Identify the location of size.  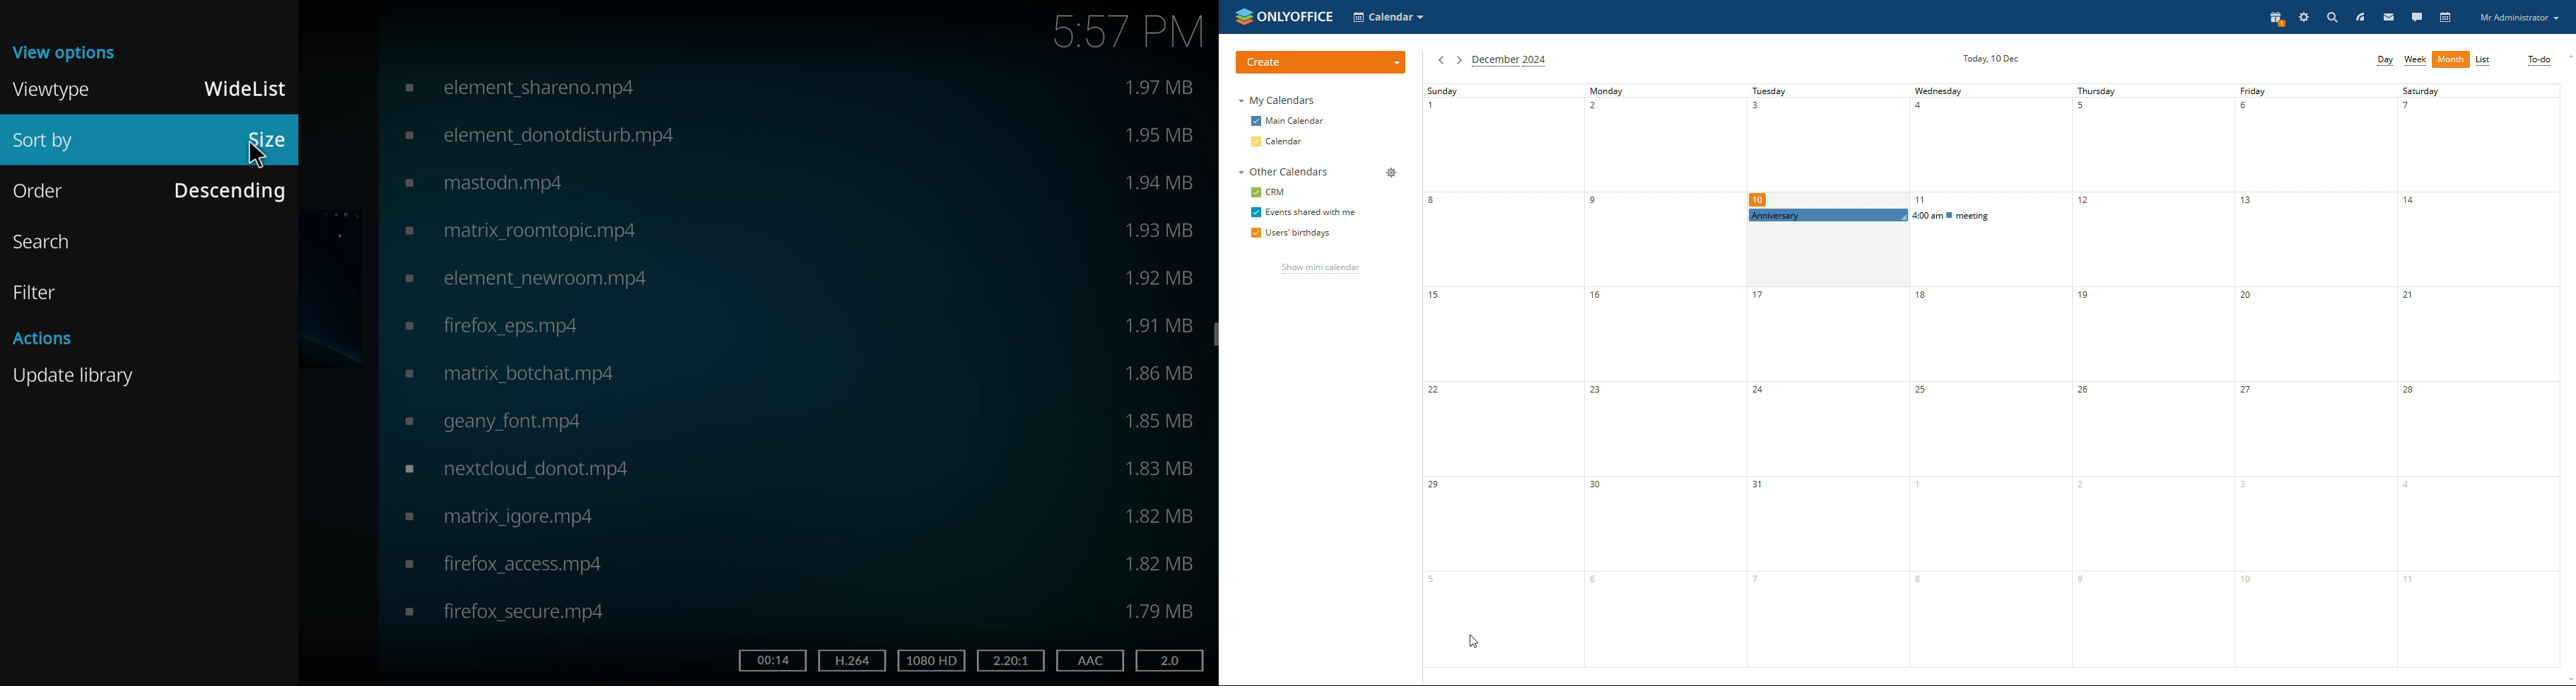
(1163, 88).